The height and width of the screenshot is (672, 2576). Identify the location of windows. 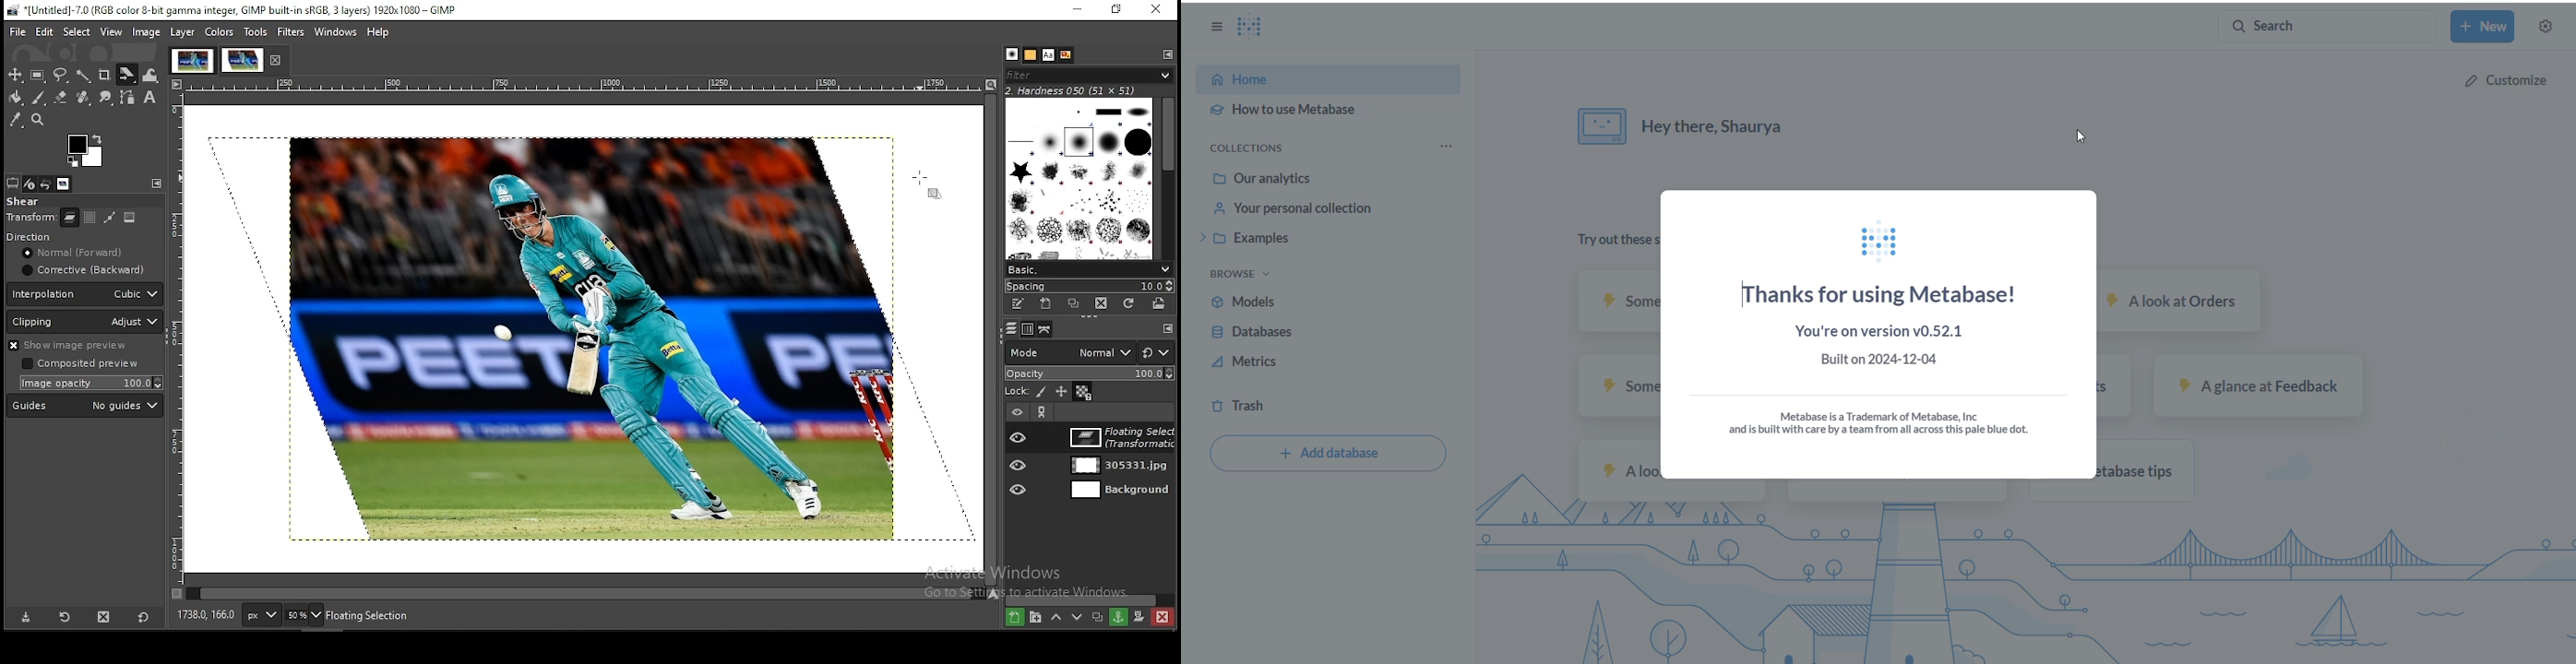
(337, 32).